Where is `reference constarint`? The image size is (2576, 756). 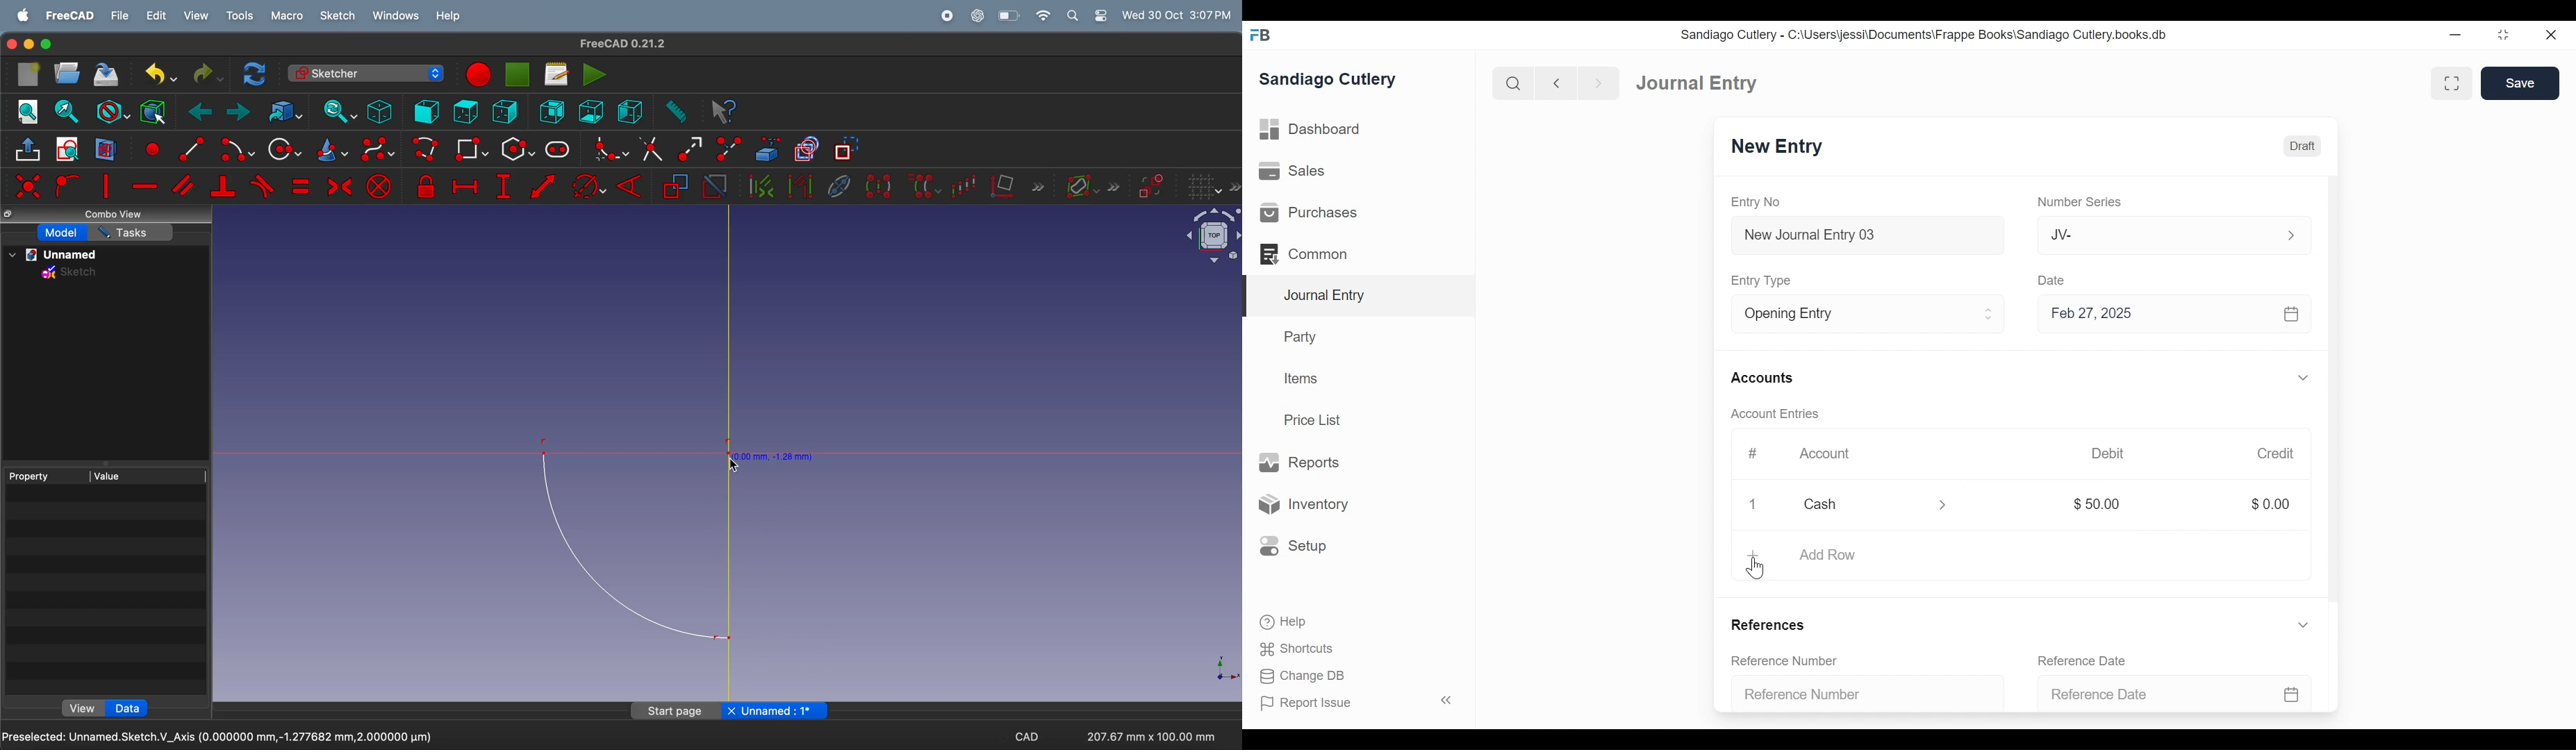
reference constarint is located at coordinates (676, 187).